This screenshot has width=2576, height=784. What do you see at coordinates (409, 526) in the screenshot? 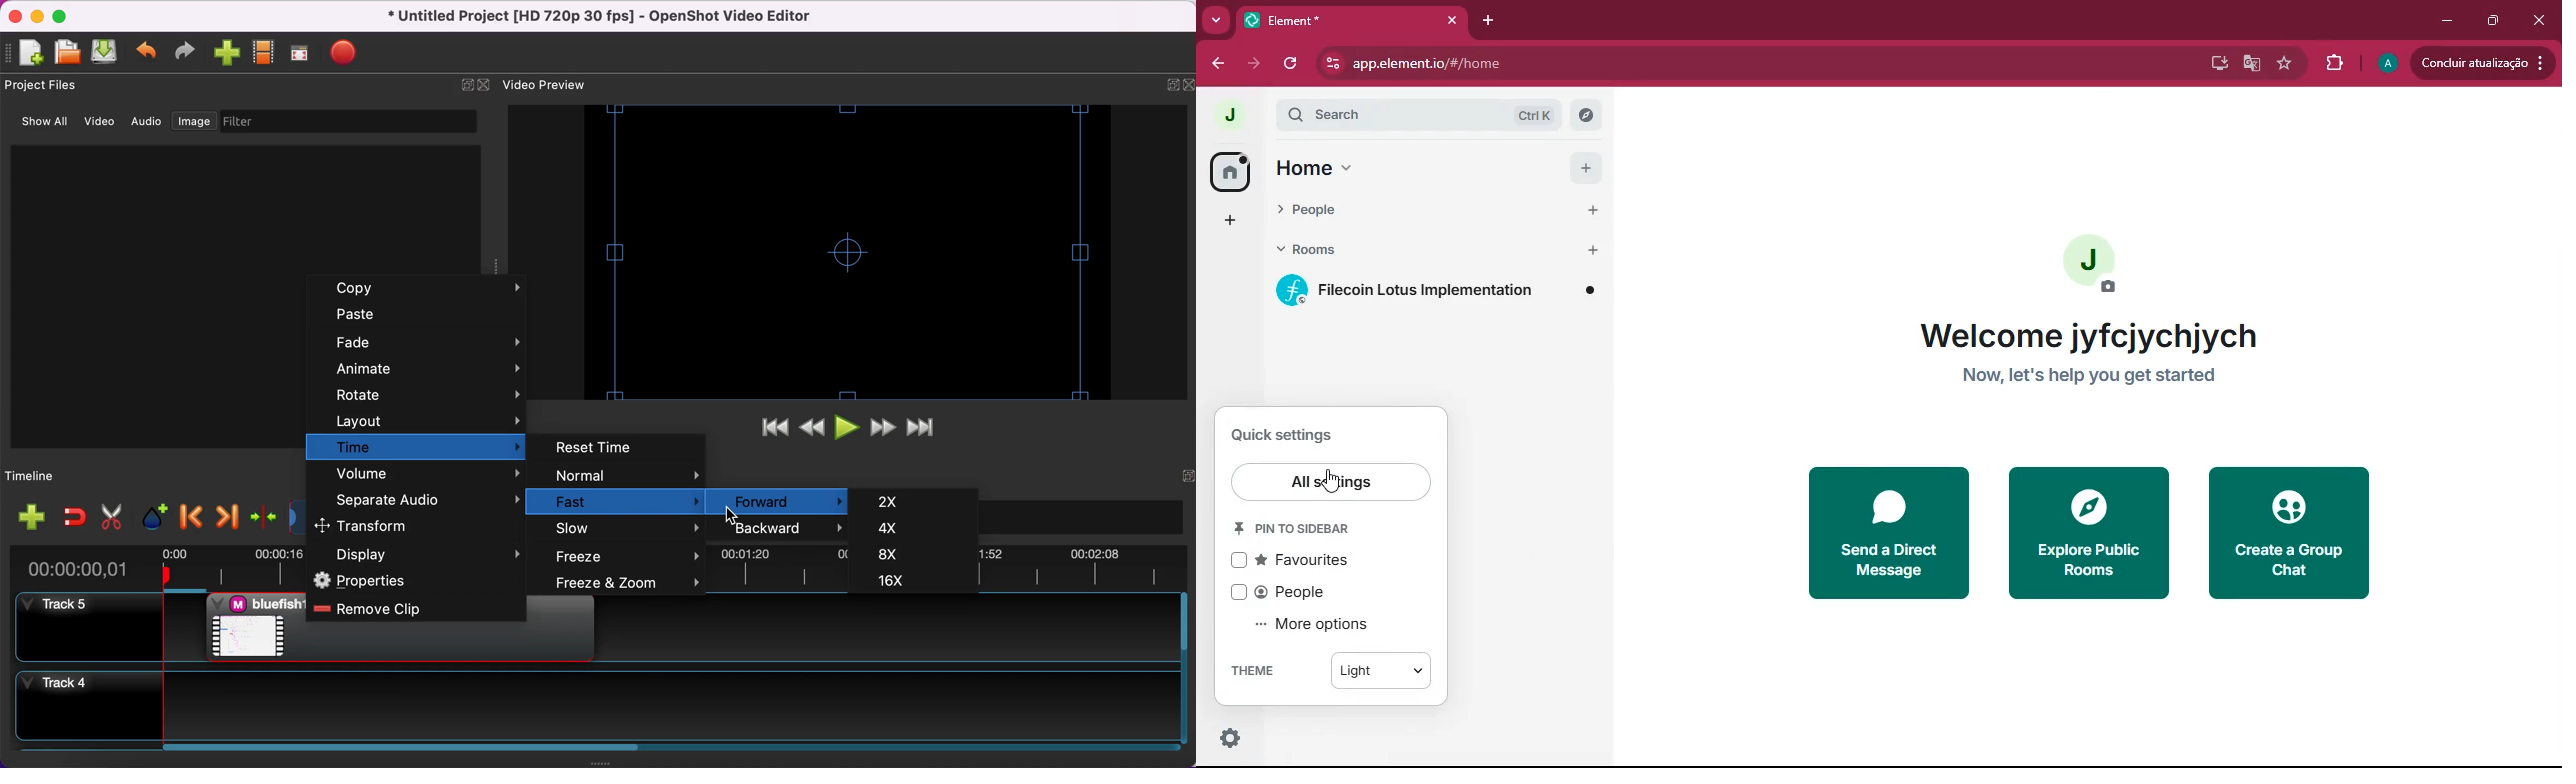
I see `transform` at bounding box center [409, 526].